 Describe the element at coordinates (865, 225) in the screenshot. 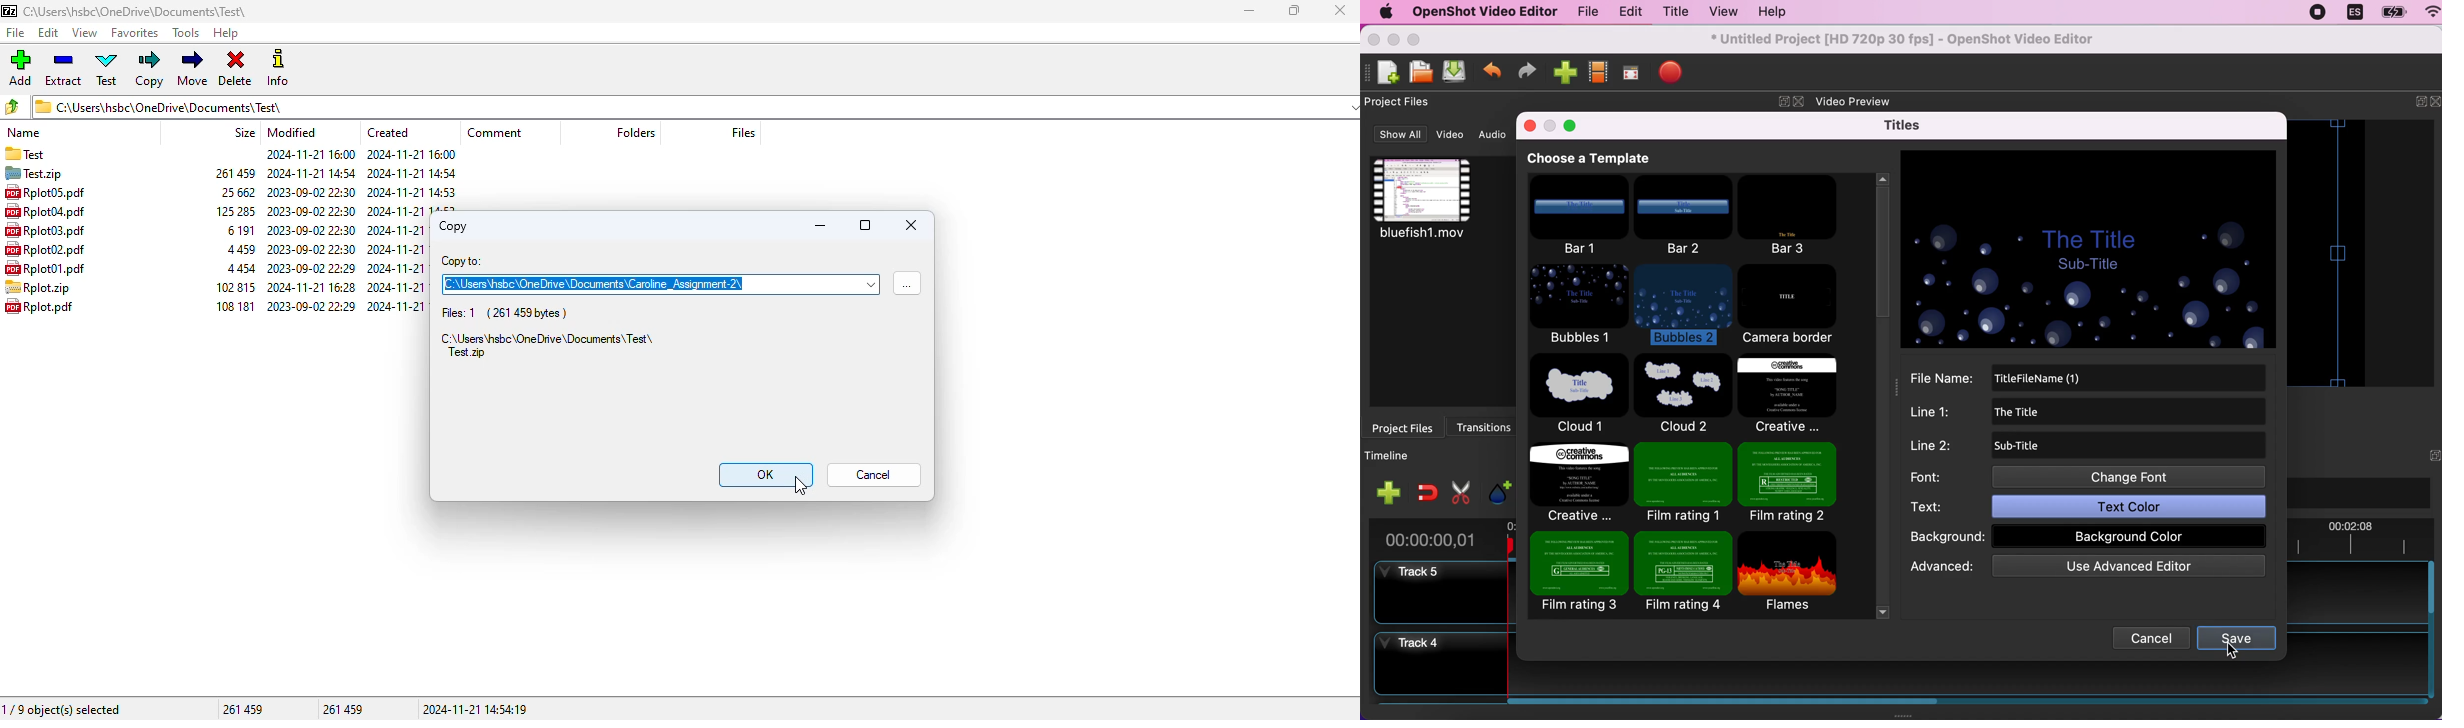

I see `maximize` at that location.